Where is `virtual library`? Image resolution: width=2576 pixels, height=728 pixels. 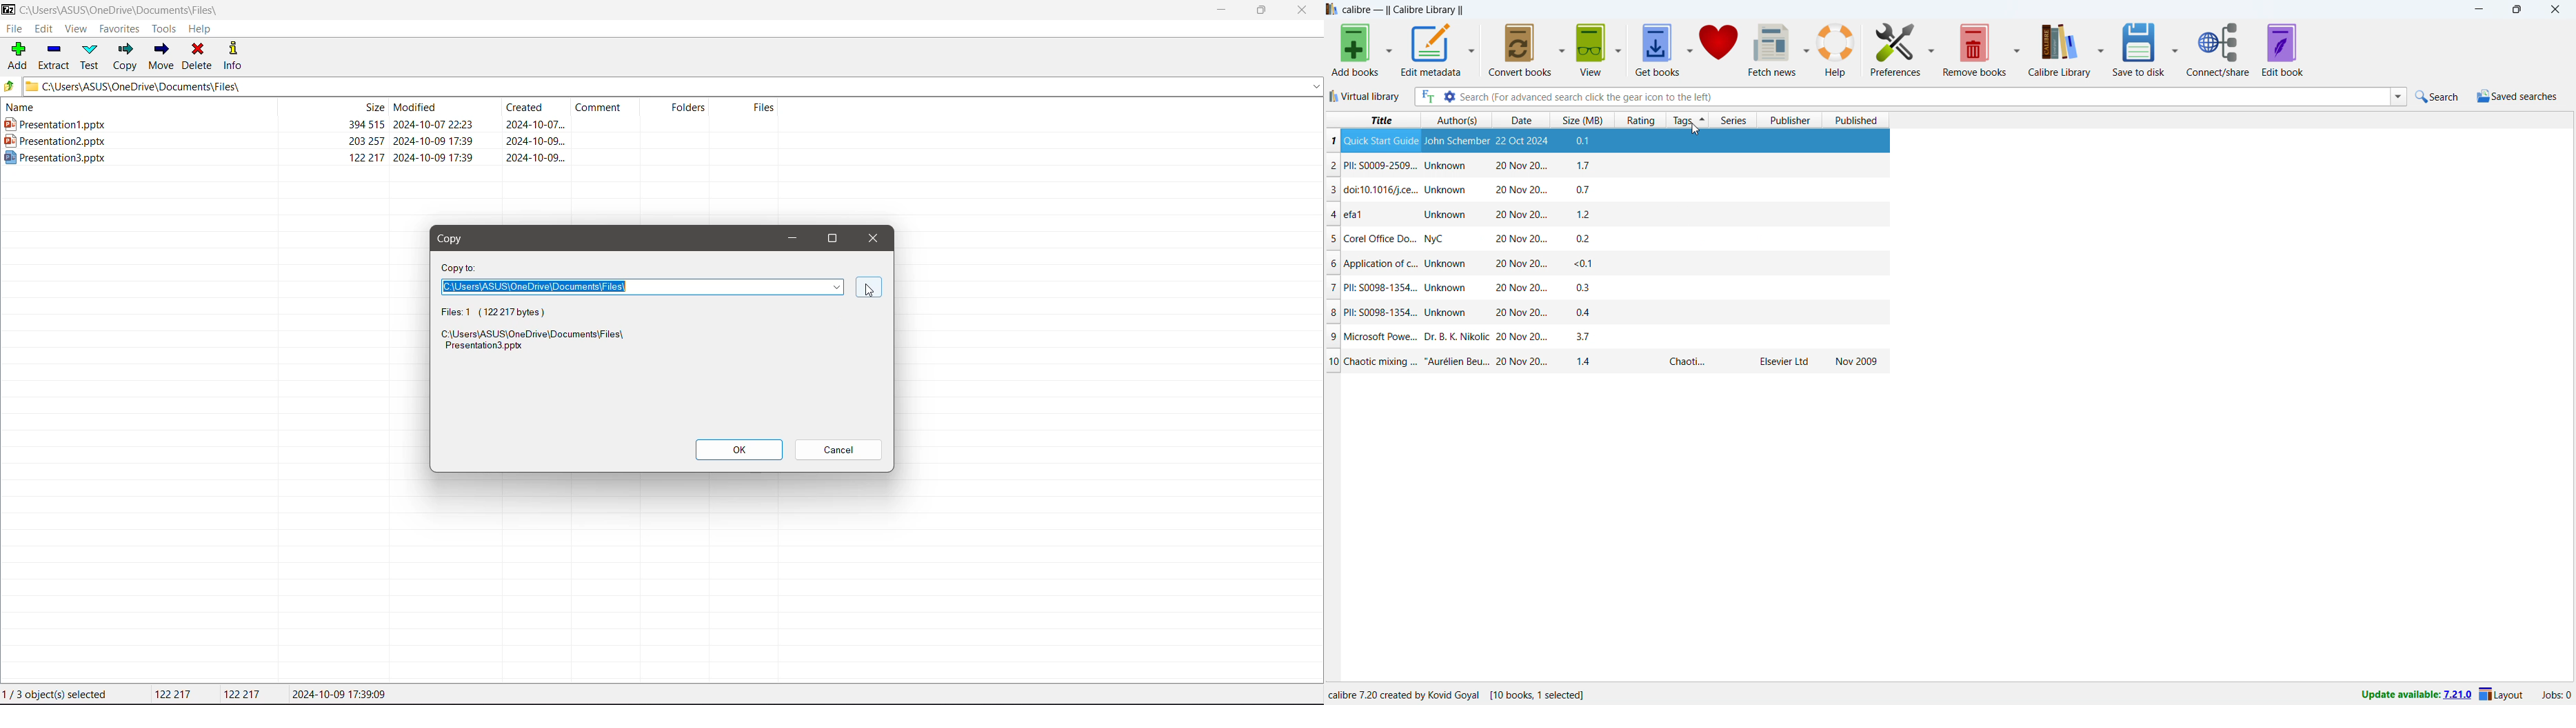 virtual library is located at coordinates (1365, 96).